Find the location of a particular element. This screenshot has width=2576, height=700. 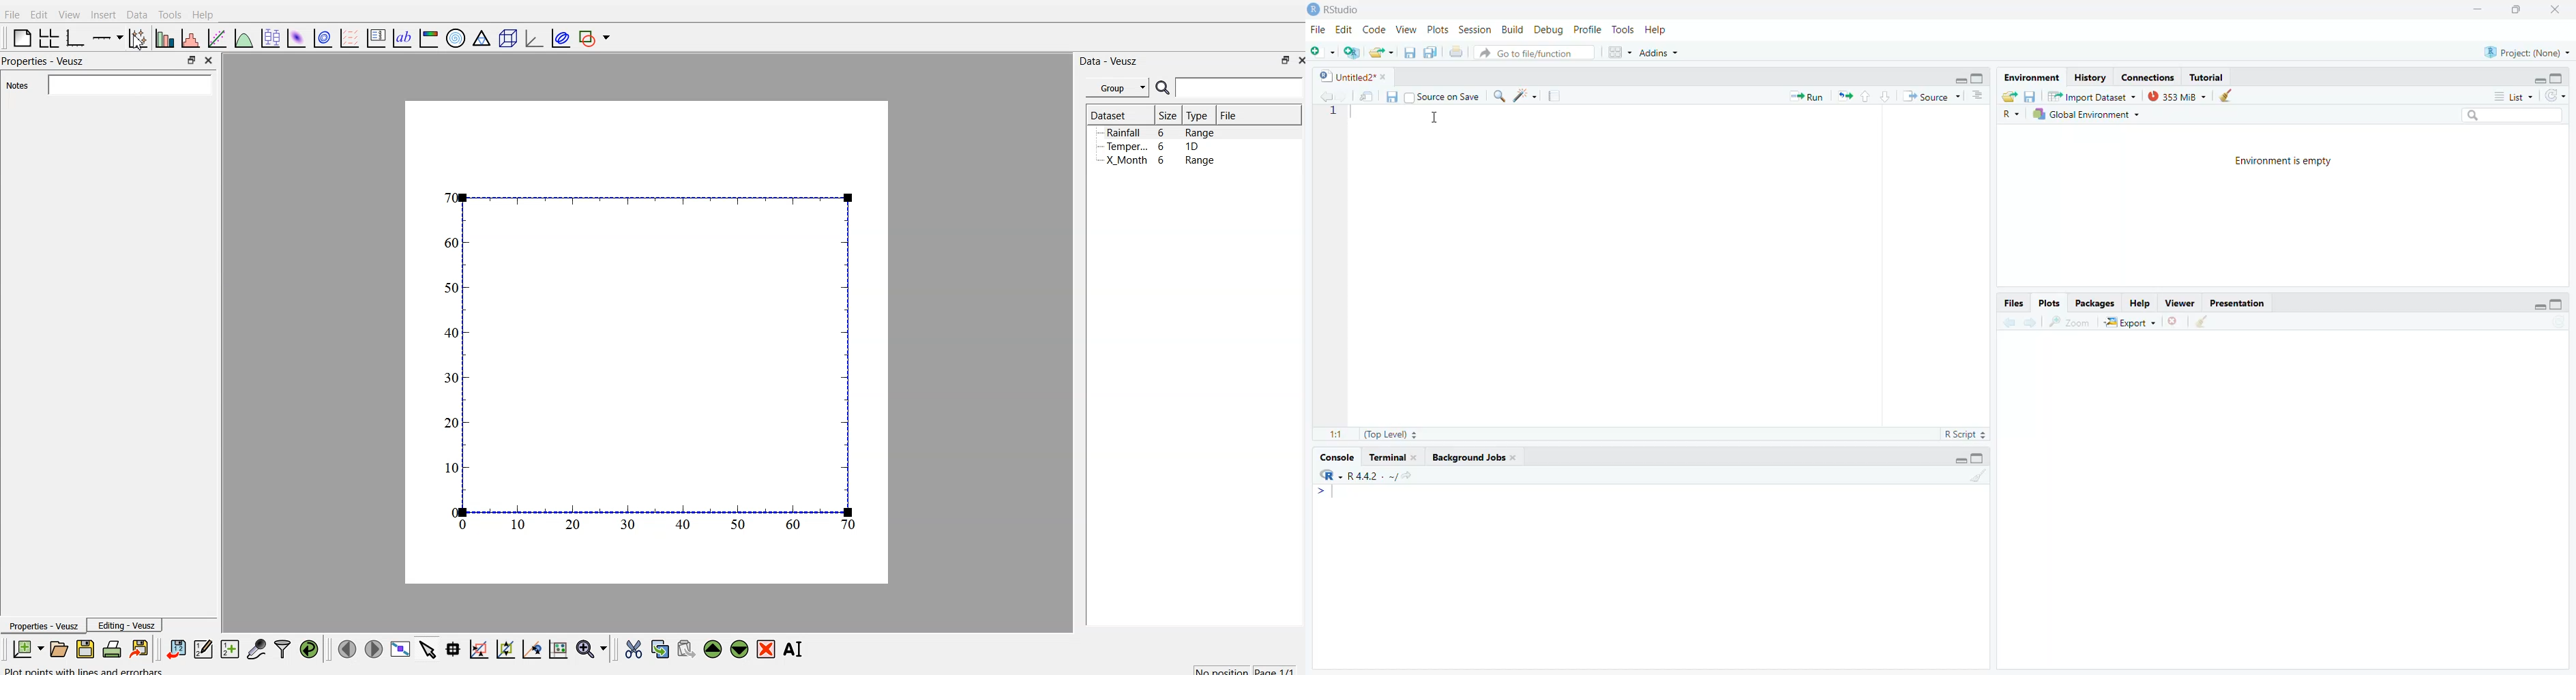

 Untitled2 is located at coordinates (1350, 77).